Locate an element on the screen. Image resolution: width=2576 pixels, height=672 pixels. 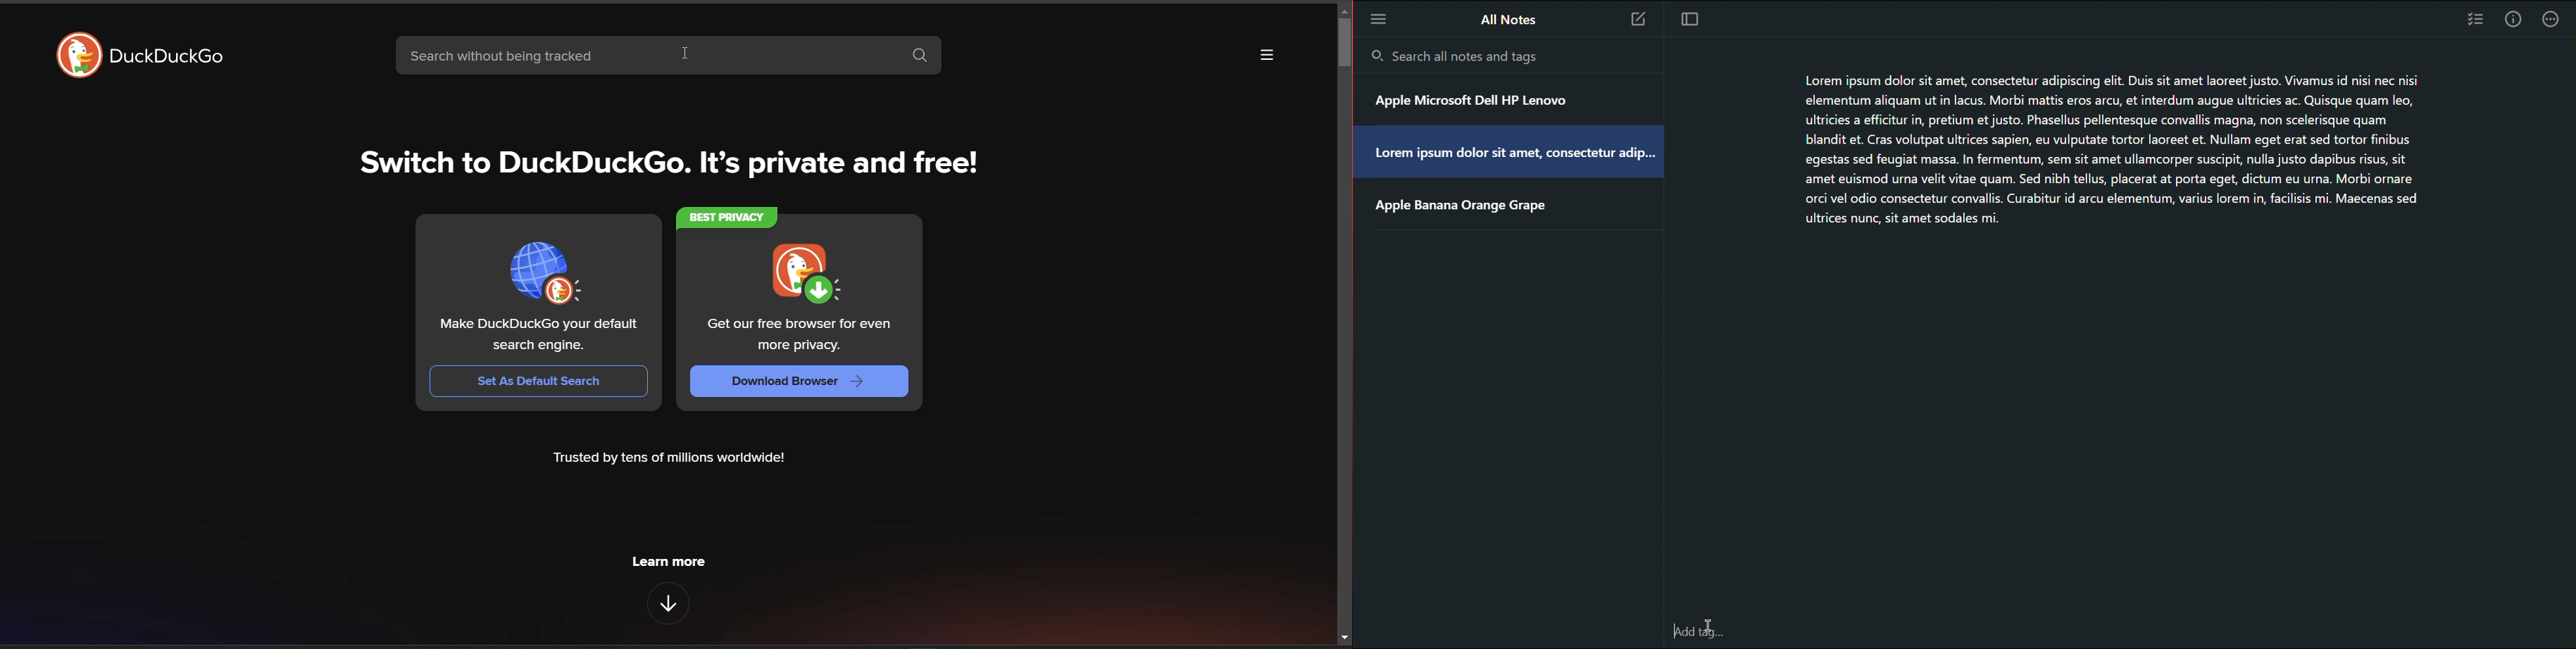
tag line is located at coordinates (673, 167).